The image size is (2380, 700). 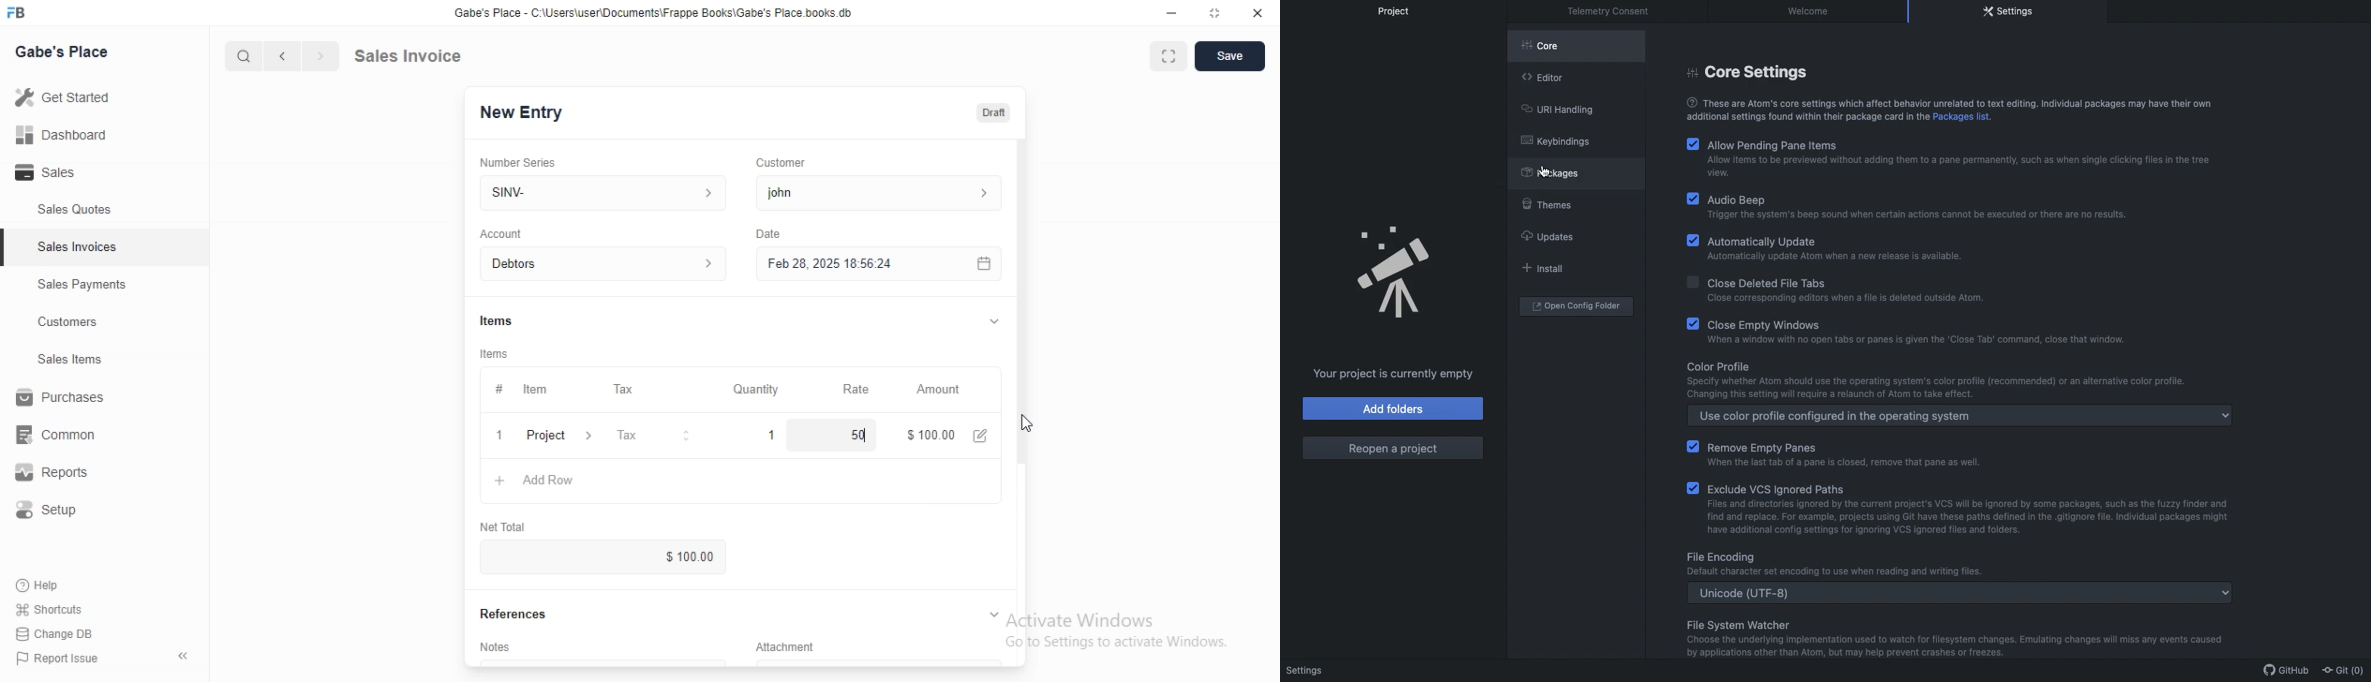 What do you see at coordinates (419, 55) in the screenshot?
I see `Sales Invoice` at bounding box center [419, 55].